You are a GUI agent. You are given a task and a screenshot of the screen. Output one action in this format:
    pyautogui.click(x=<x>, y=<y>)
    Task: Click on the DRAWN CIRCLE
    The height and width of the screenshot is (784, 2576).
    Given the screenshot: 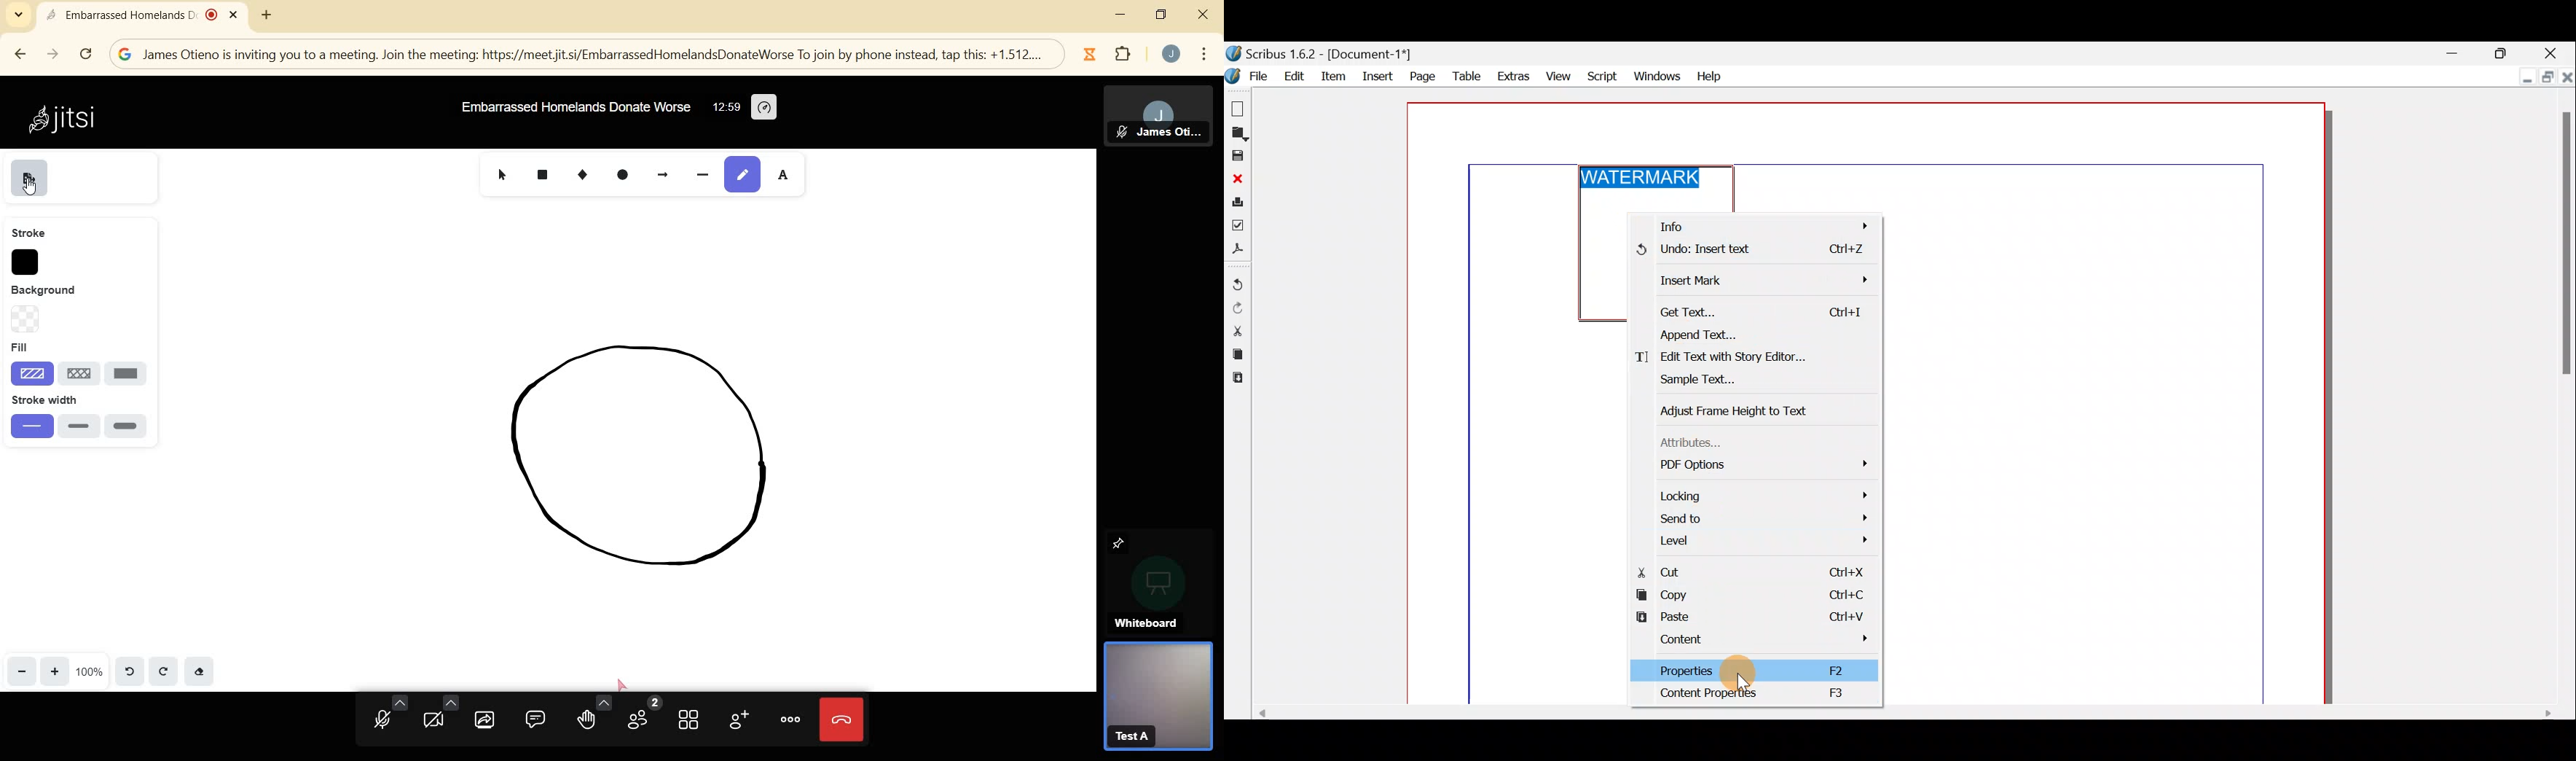 What is the action you would take?
    pyautogui.click(x=645, y=464)
    